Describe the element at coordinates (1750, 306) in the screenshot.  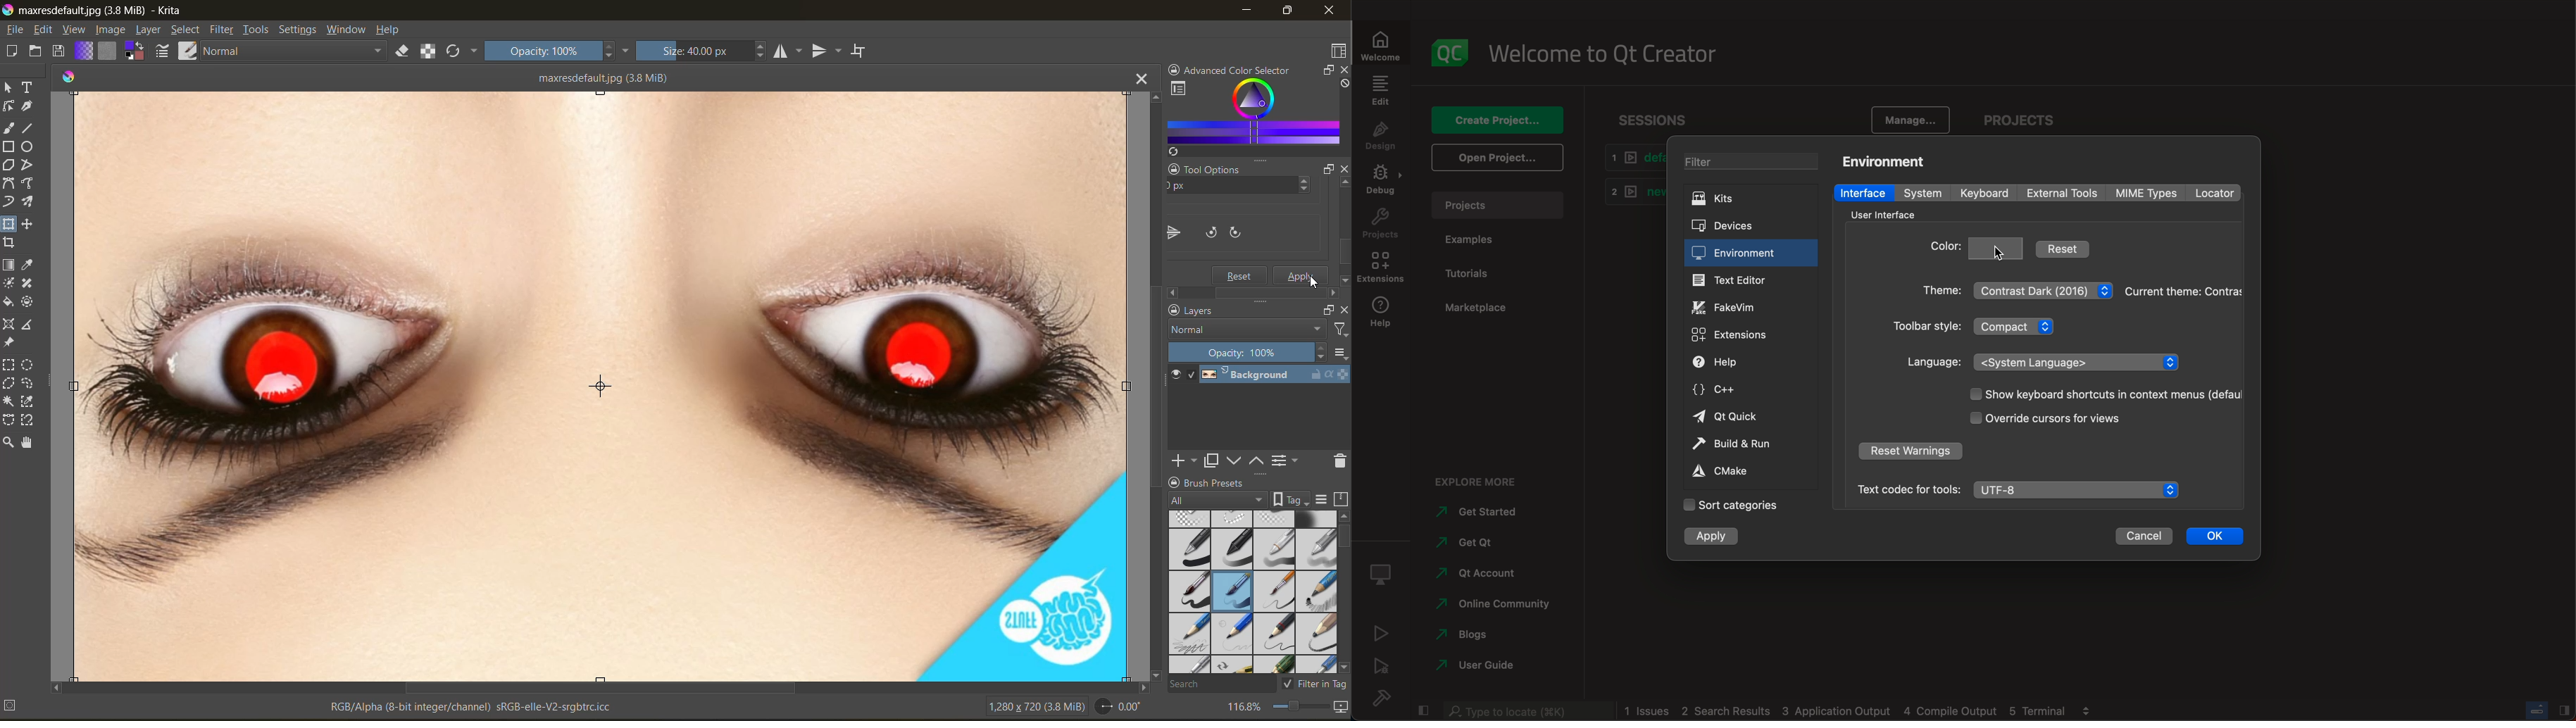
I see `fake vim` at that location.